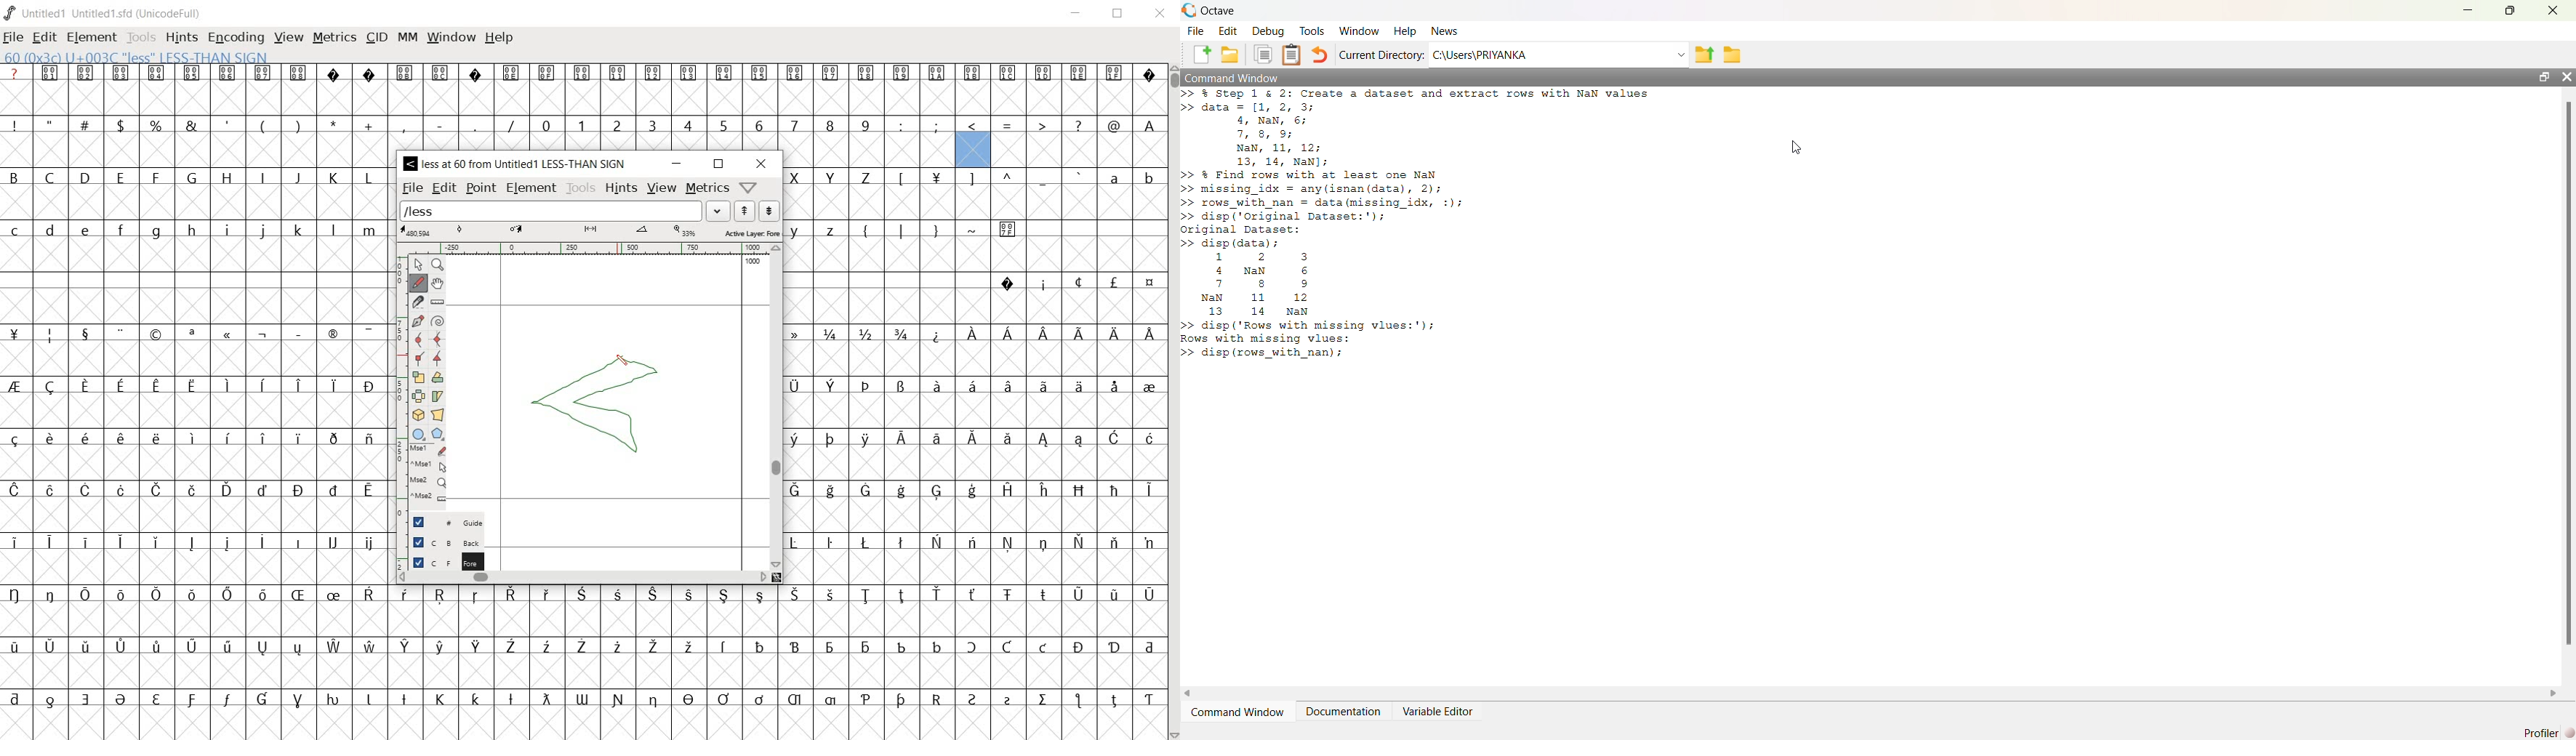 The image size is (2576, 756). Describe the element at coordinates (438, 434) in the screenshot. I see `polygon or star` at that location.